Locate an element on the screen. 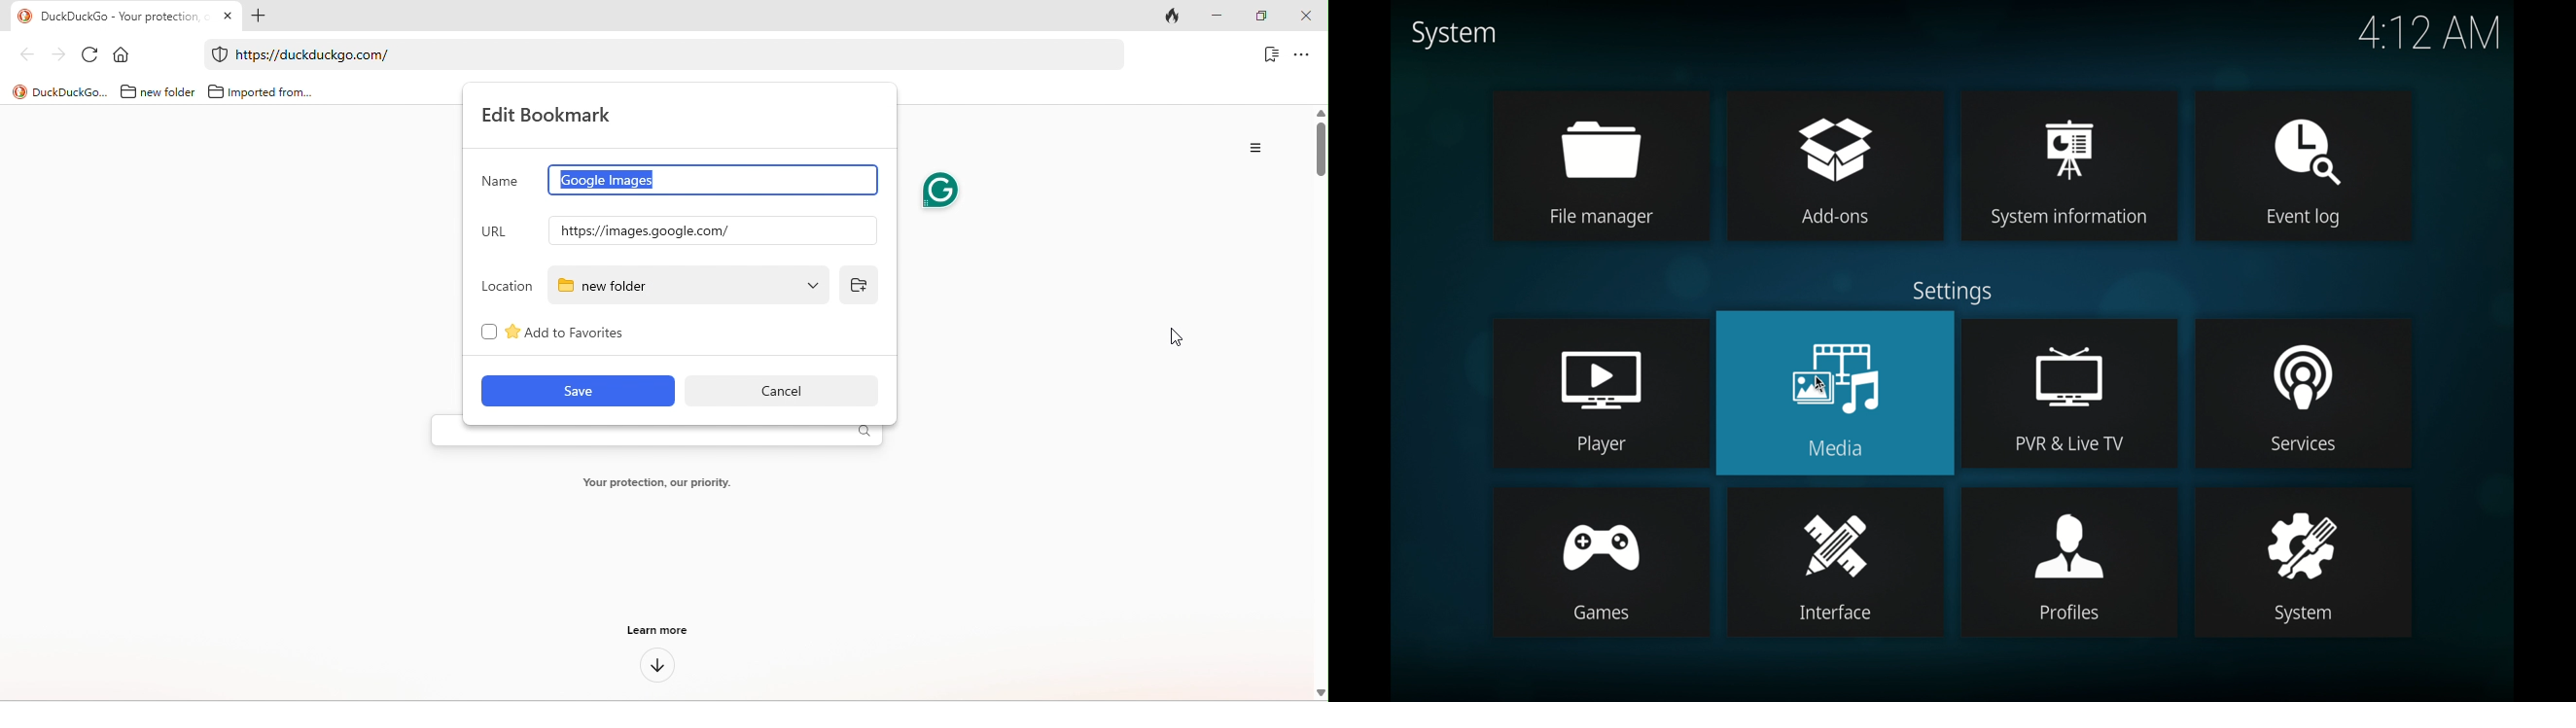 Image resolution: width=2576 pixels, height=728 pixels. new folder is located at coordinates (155, 91).